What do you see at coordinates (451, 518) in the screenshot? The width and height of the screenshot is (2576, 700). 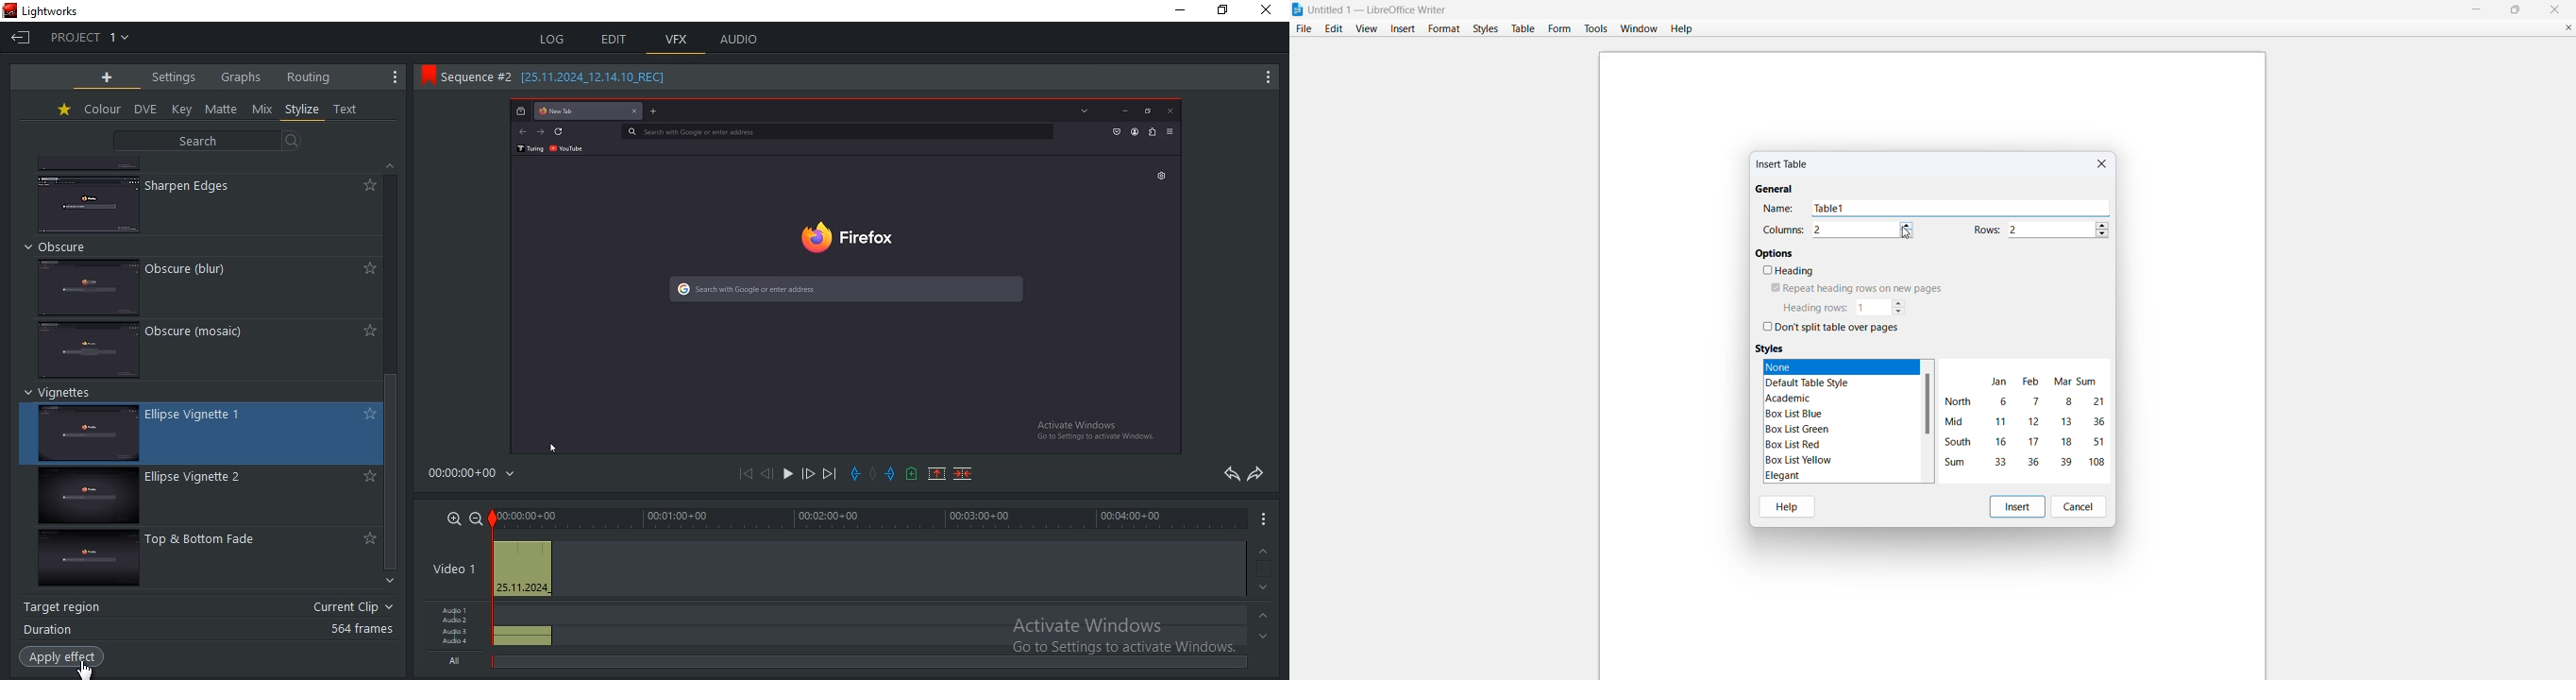 I see `Zoom in` at bounding box center [451, 518].